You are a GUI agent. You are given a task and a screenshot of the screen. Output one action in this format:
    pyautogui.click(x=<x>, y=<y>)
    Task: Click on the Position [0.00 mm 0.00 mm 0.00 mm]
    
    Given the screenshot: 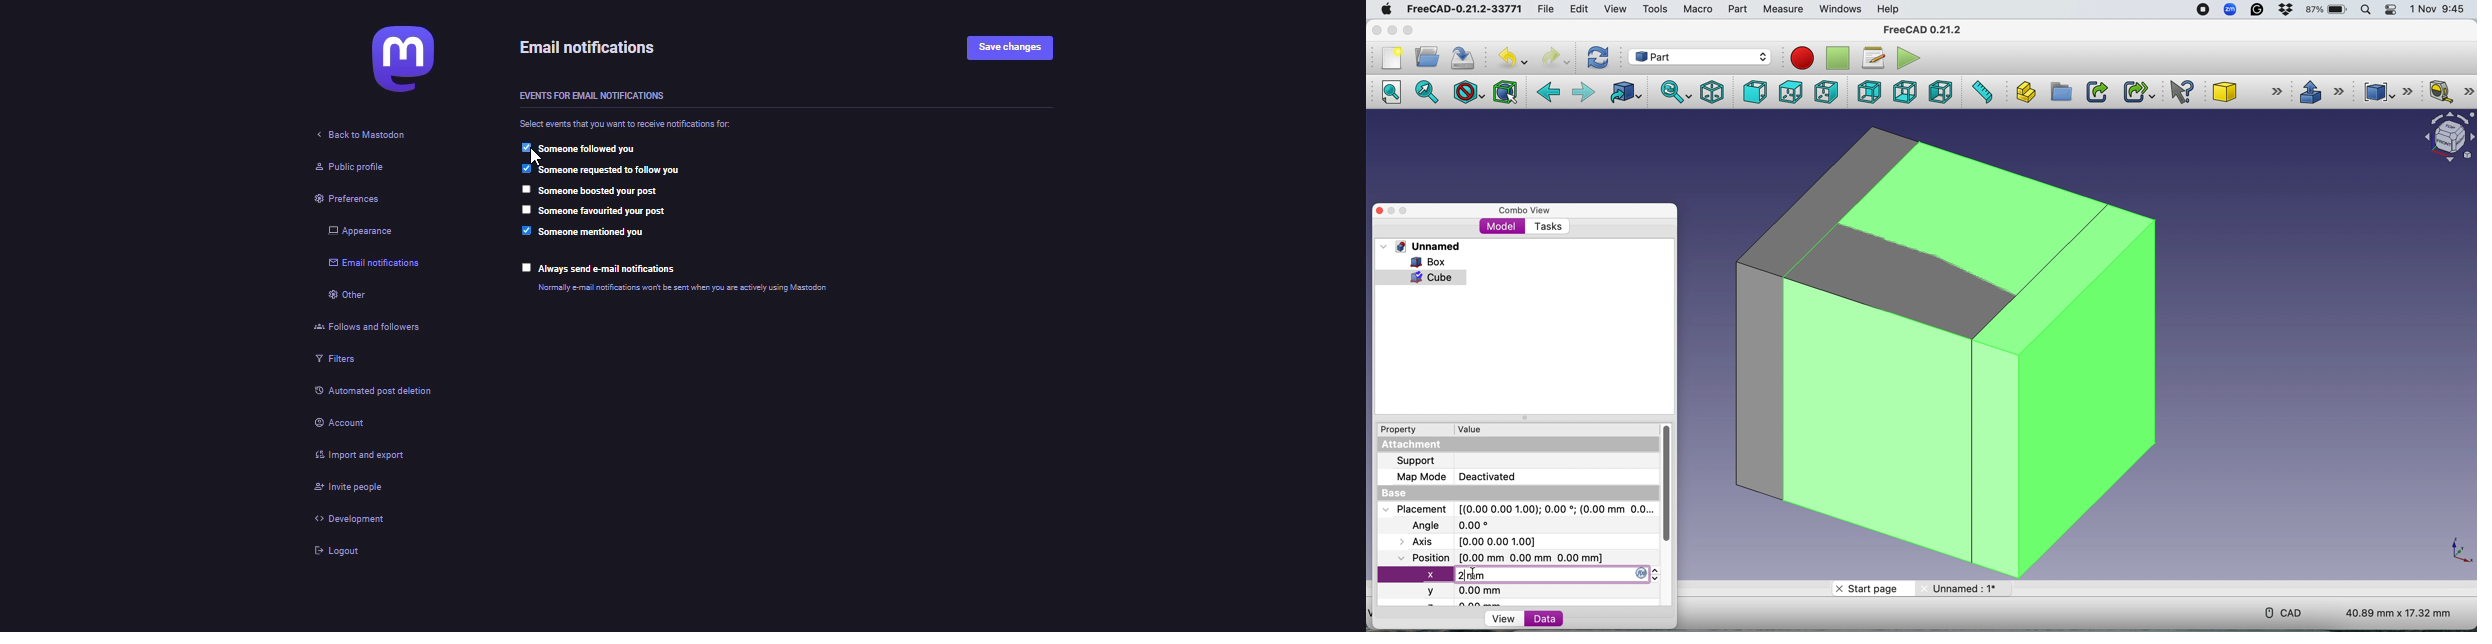 What is the action you would take?
    pyautogui.click(x=1498, y=557)
    